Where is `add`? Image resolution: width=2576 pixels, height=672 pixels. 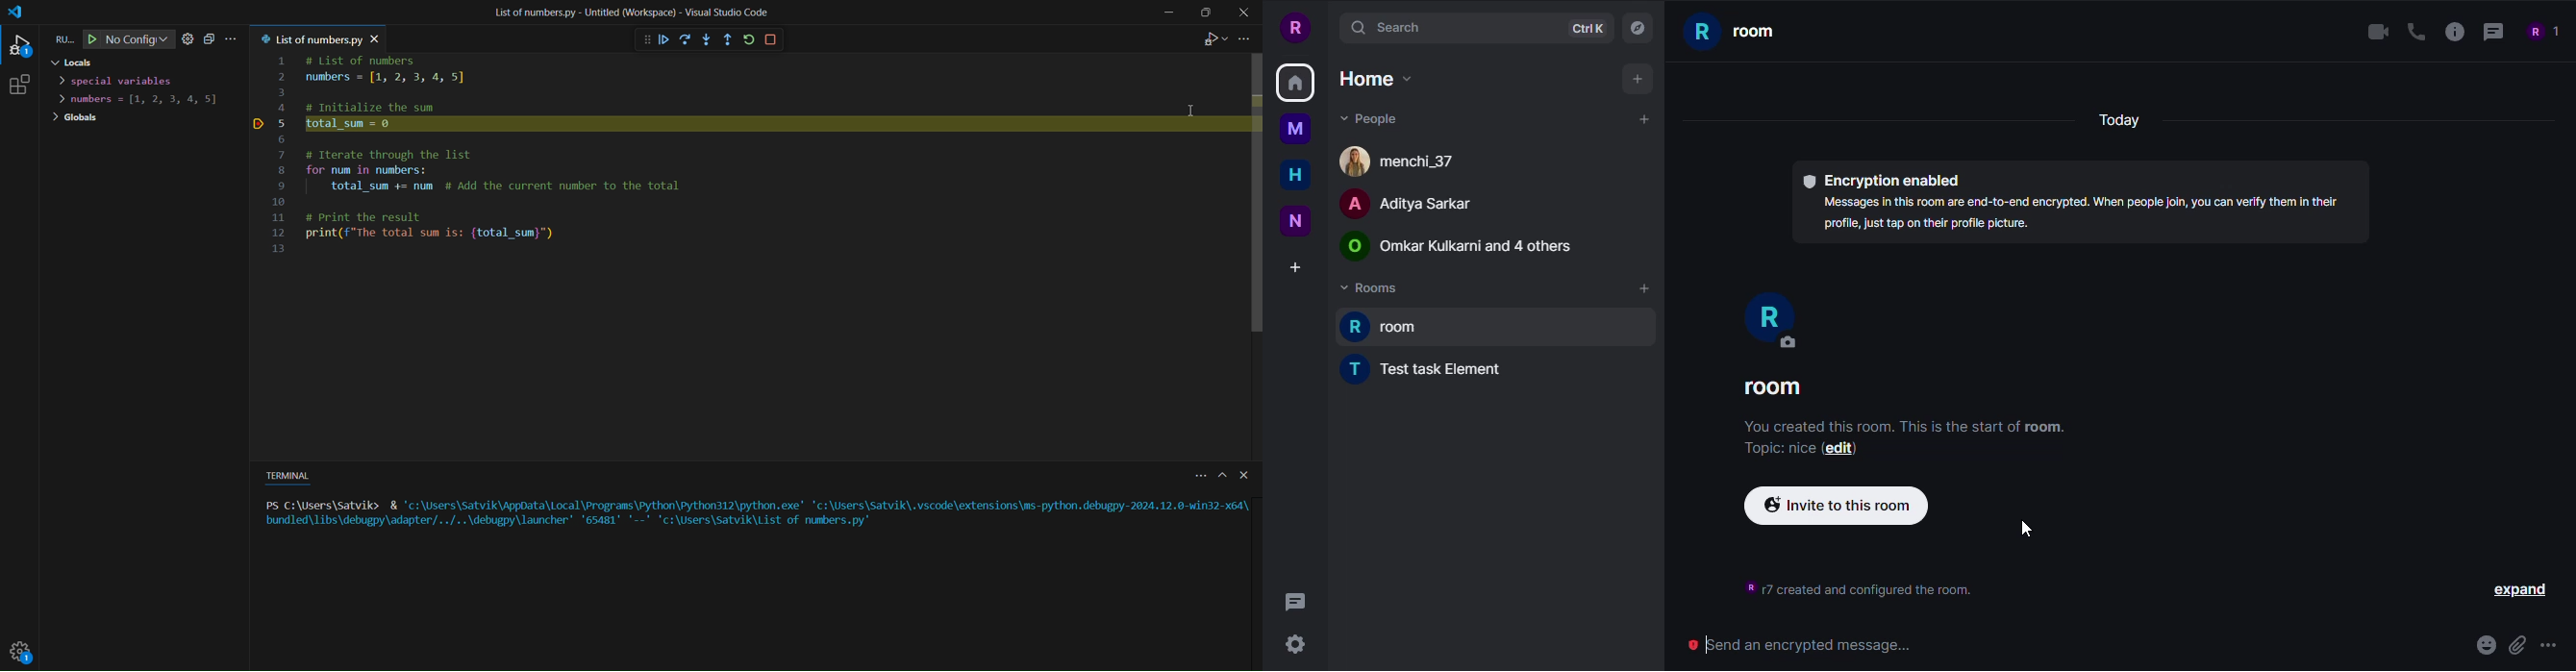 add is located at coordinates (1634, 121).